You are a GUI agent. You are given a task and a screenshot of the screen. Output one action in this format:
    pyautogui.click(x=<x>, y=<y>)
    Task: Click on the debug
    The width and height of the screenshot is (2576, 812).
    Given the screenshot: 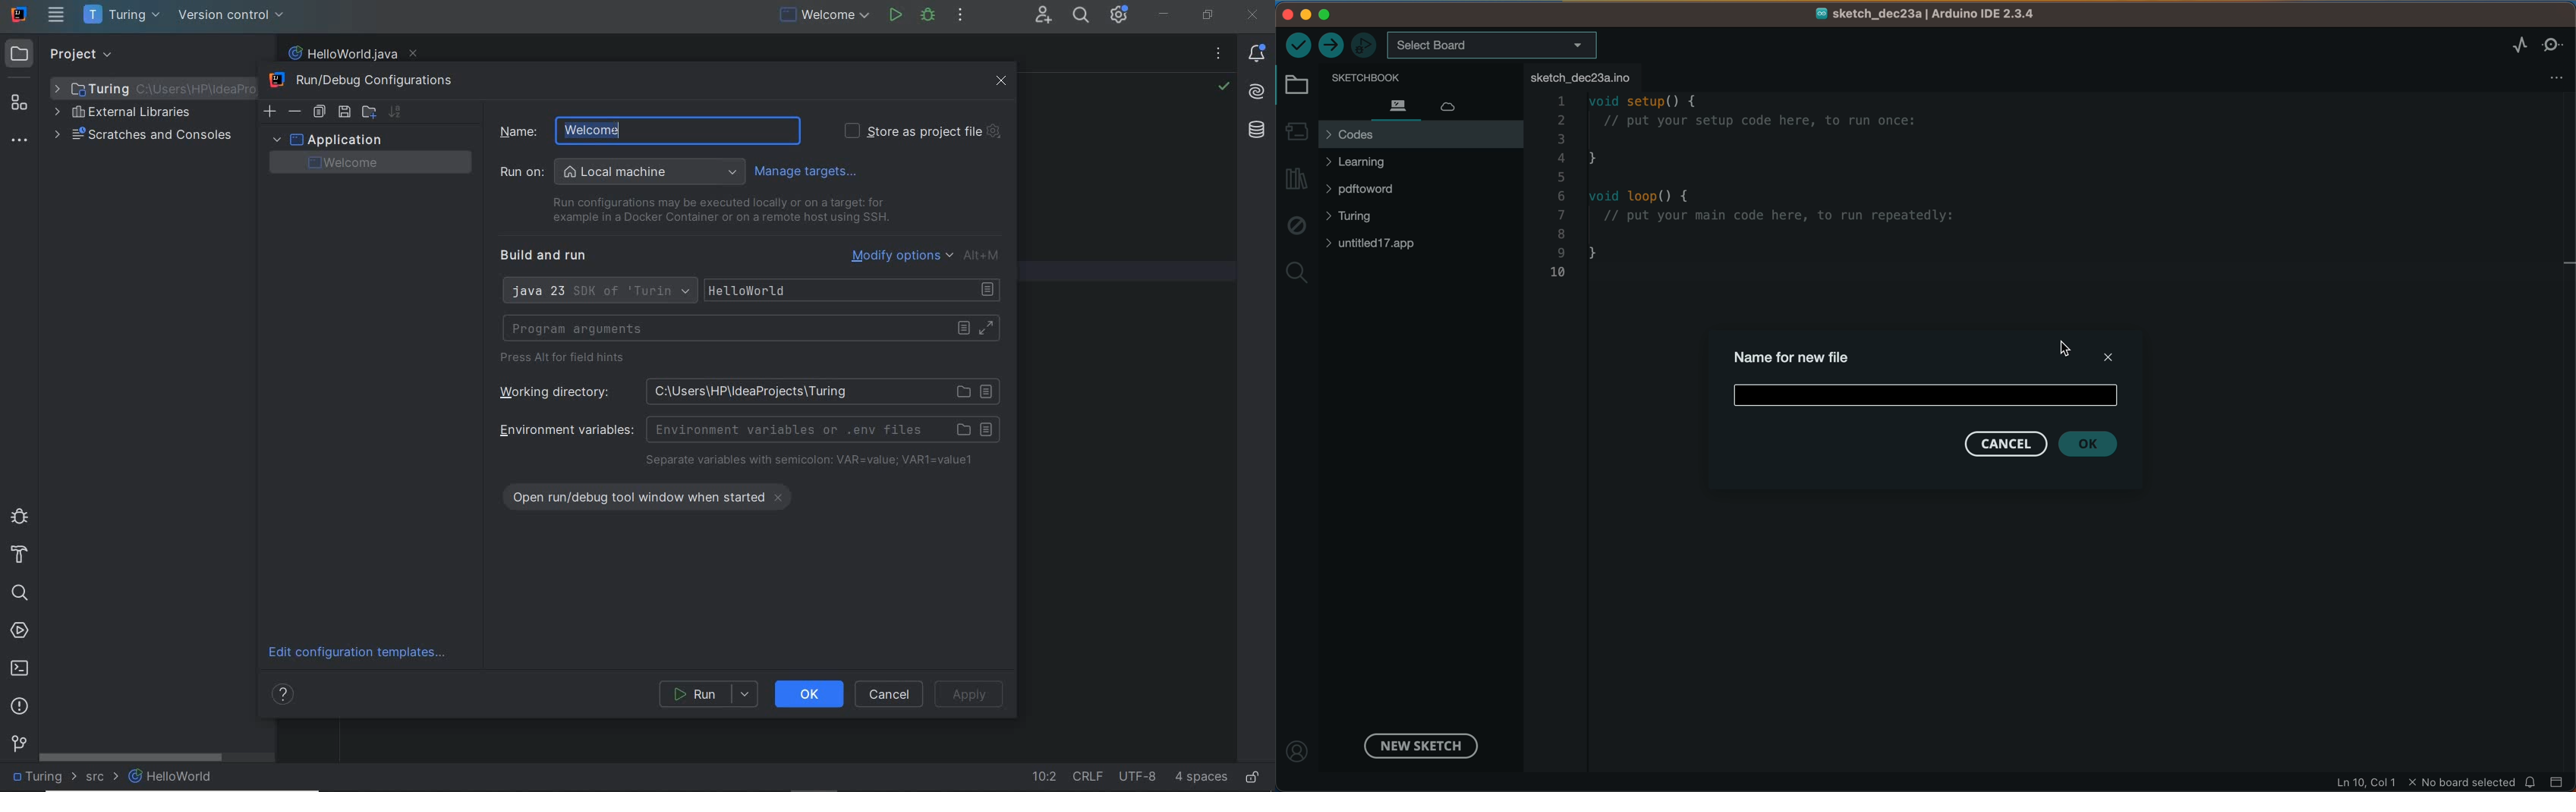 What is the action you would take?
    pyautogui.click(x=19, y=515)
    